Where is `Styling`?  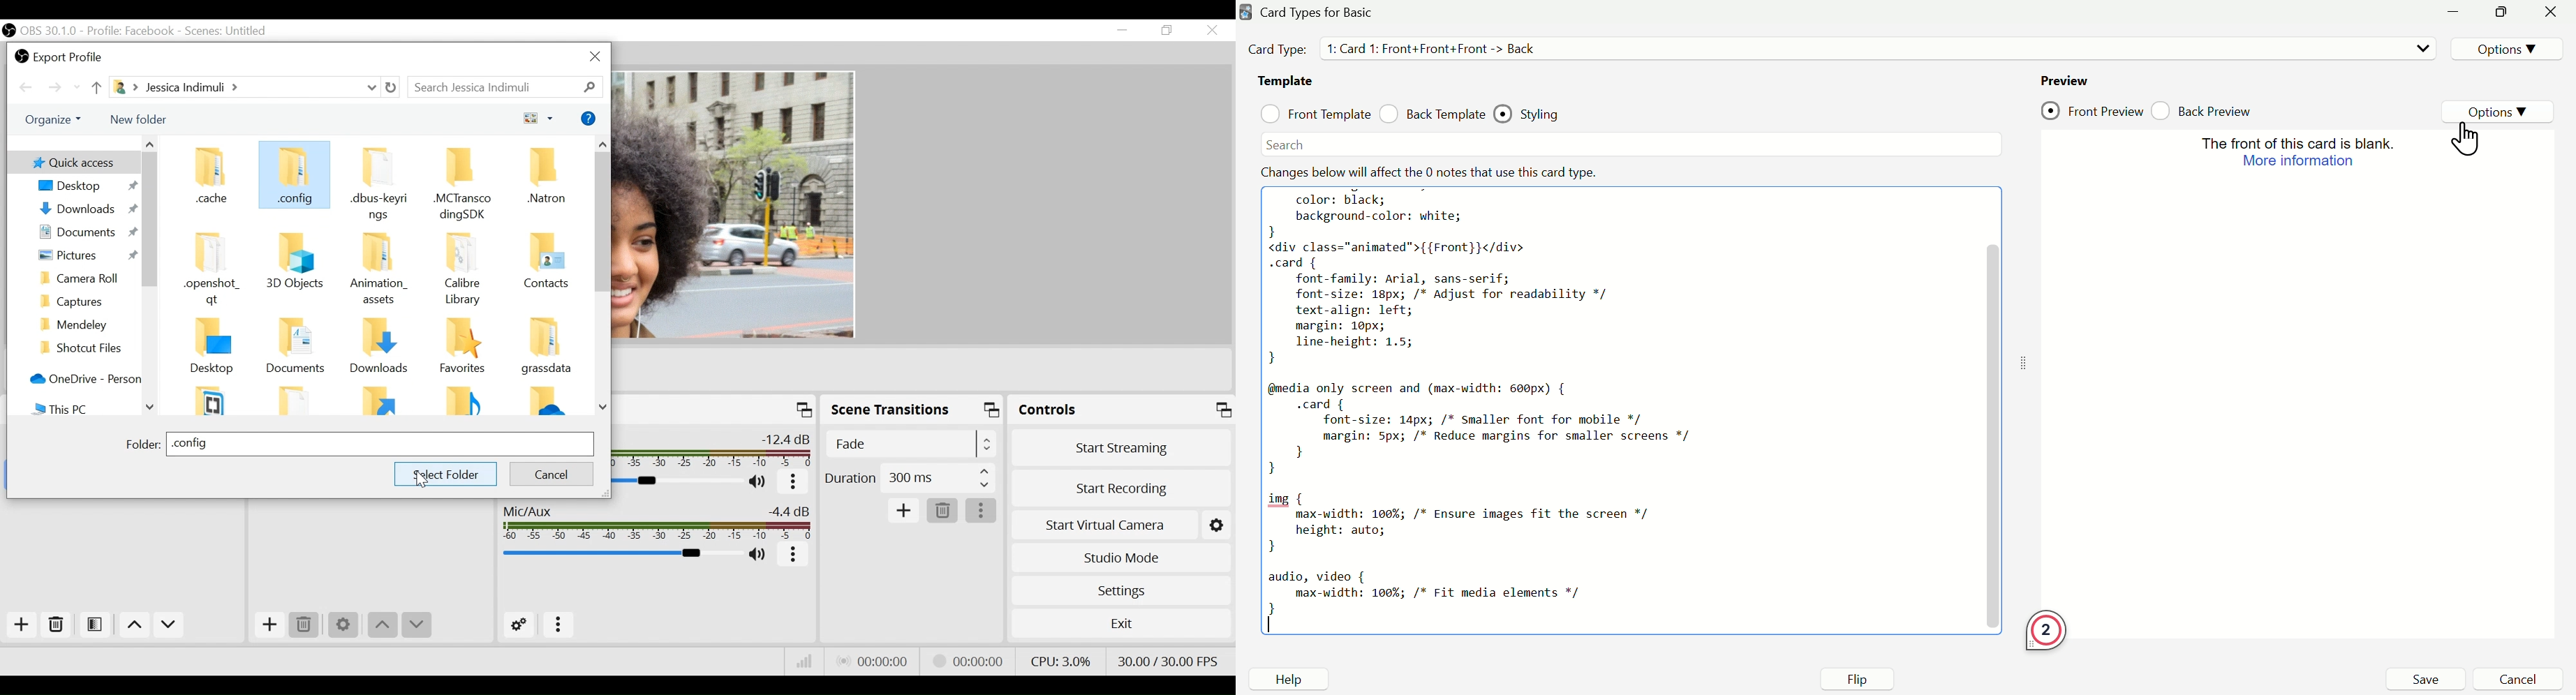 Styling is located at coordinates (1538, 111).